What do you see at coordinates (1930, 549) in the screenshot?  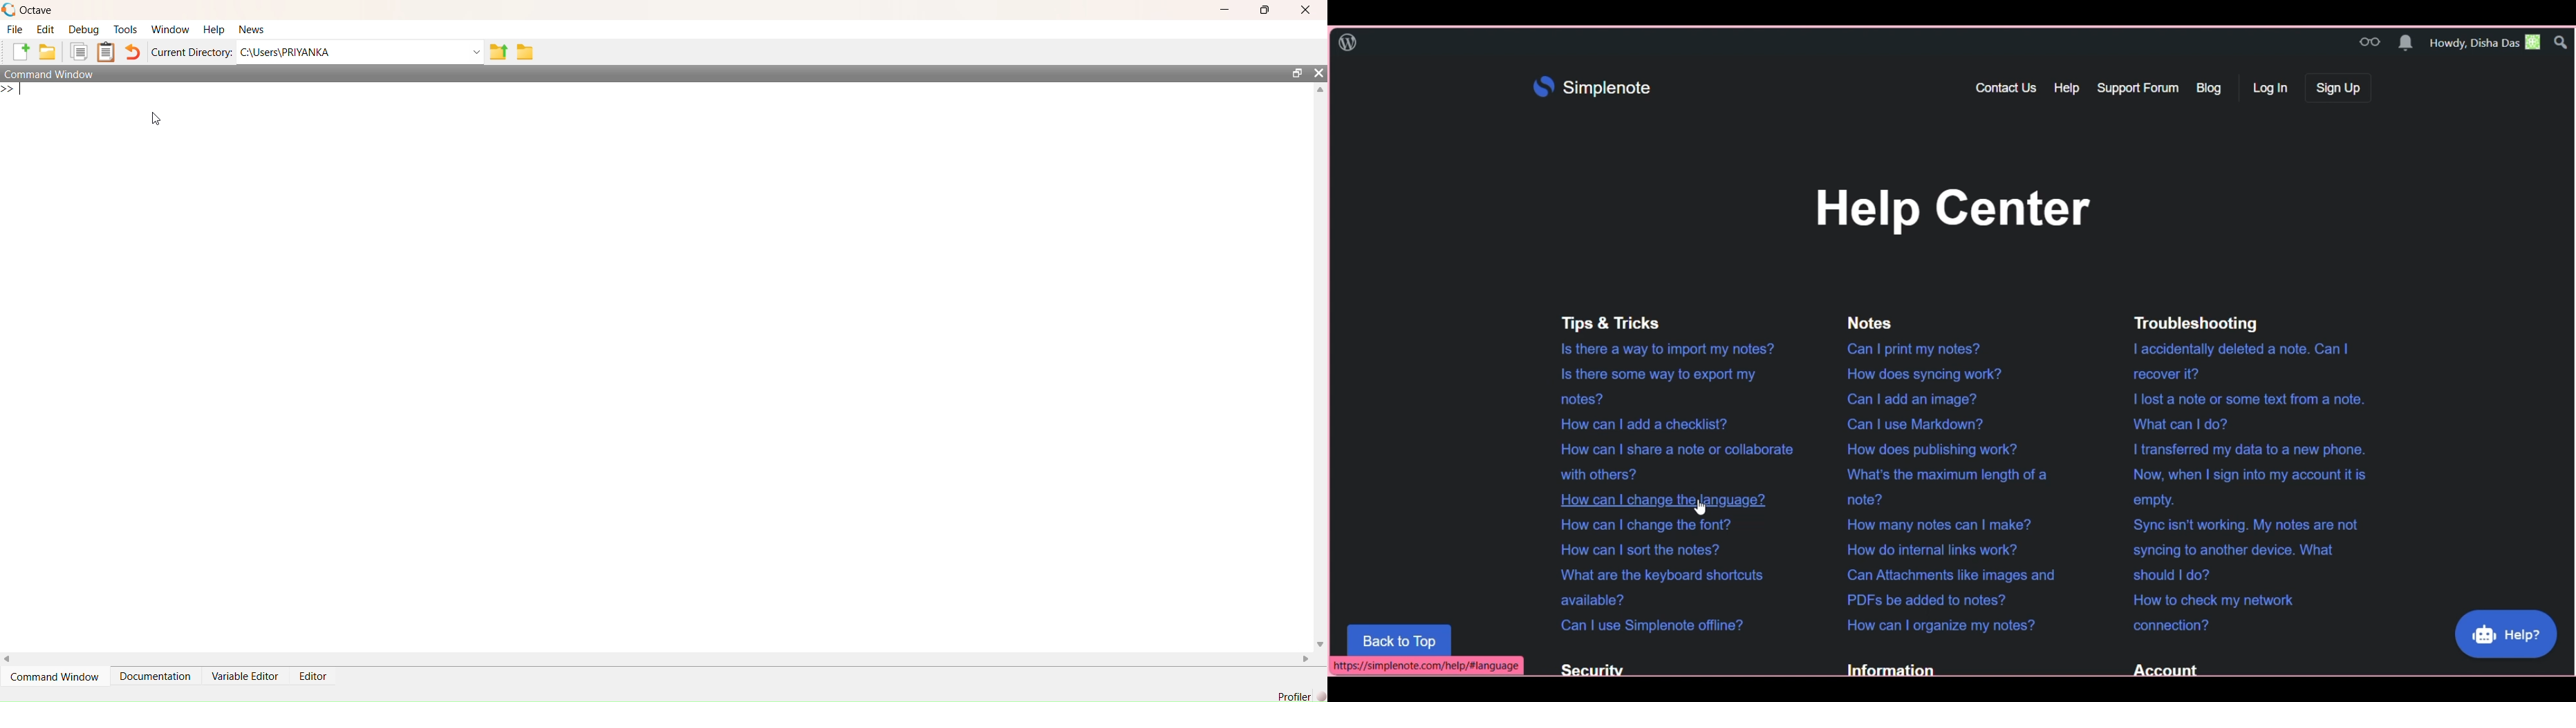 I see `How do internal links work?` at bounding box center [1930, 549].